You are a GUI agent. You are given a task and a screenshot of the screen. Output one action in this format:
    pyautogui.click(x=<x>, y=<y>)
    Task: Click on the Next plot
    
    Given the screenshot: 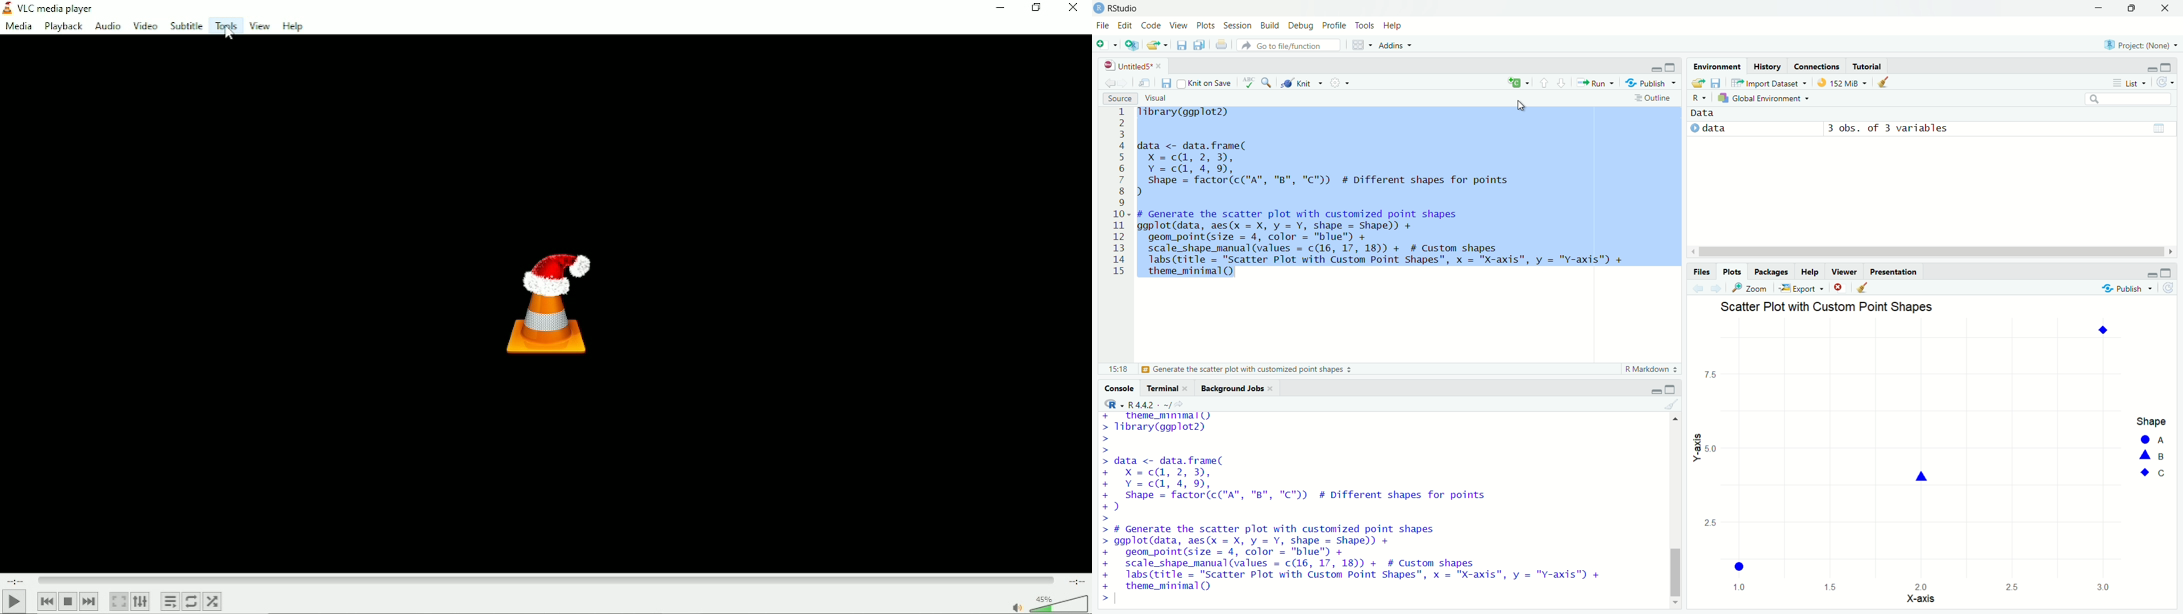 What is the action you would take?
    pyautogui.click(x=1716, y=288)
    